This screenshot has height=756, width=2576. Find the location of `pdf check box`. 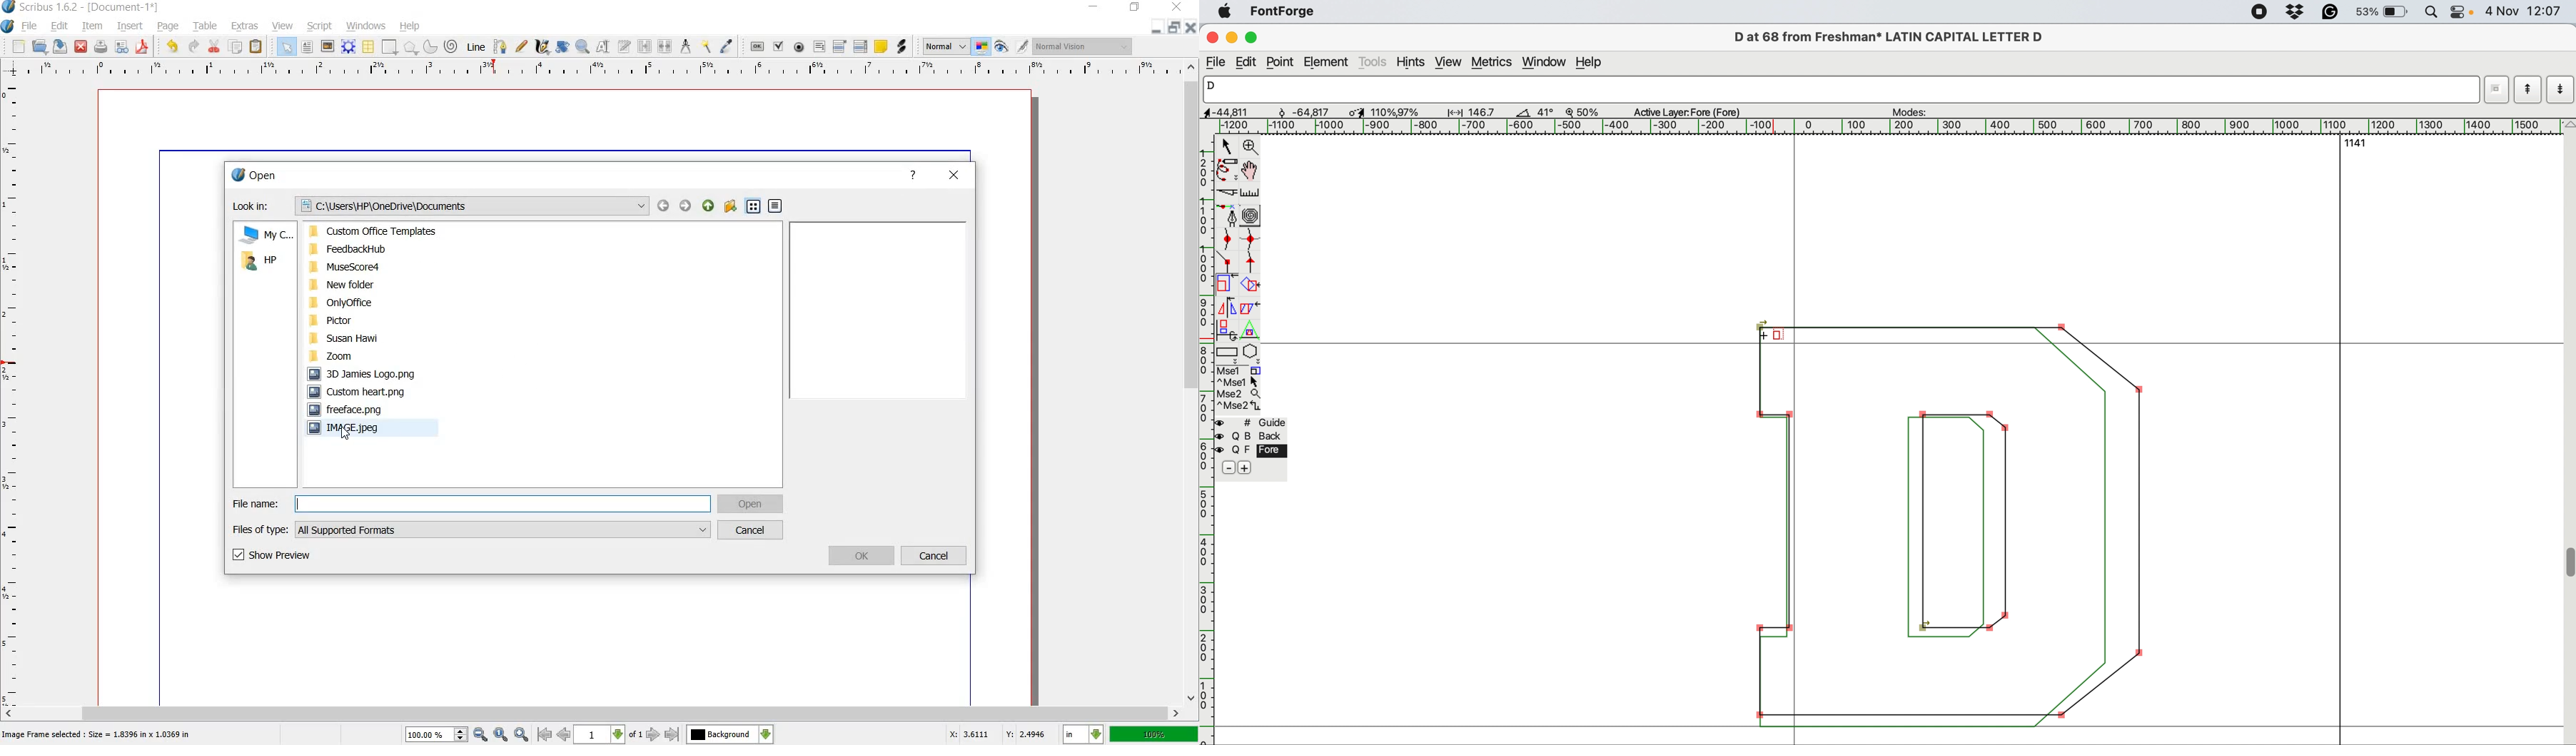

pdf check box is located at coordinates (779, 47).